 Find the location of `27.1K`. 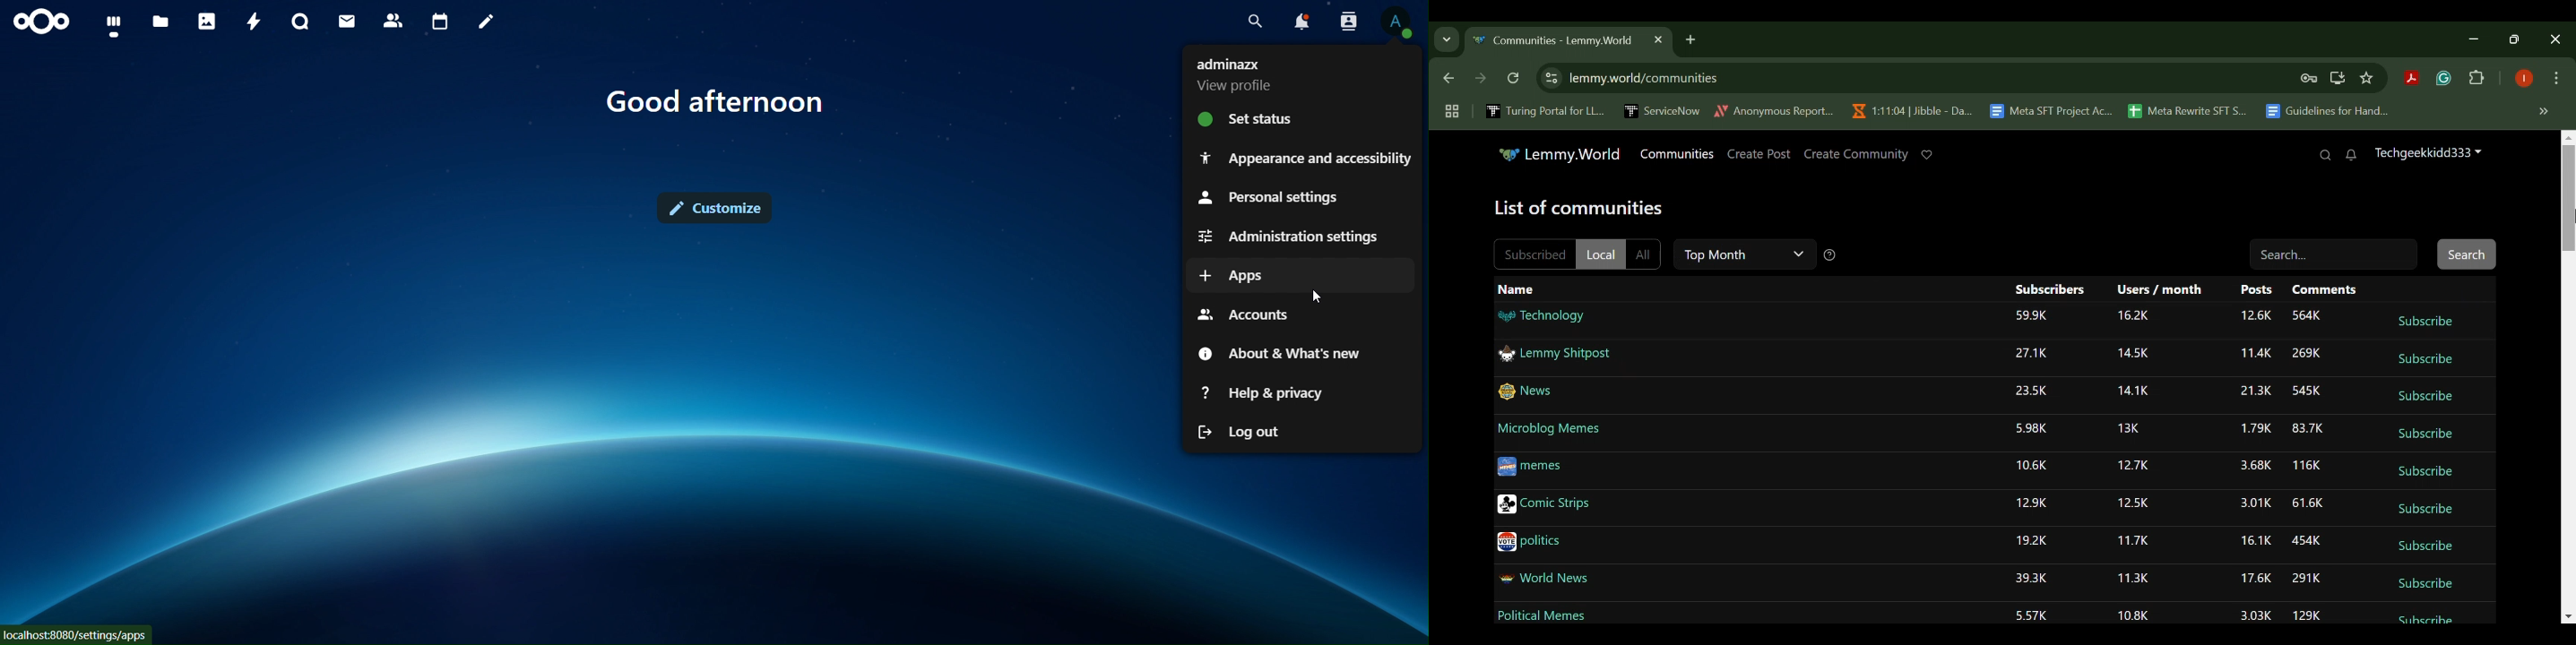

27.1K is located at coordinates (2032, 354).